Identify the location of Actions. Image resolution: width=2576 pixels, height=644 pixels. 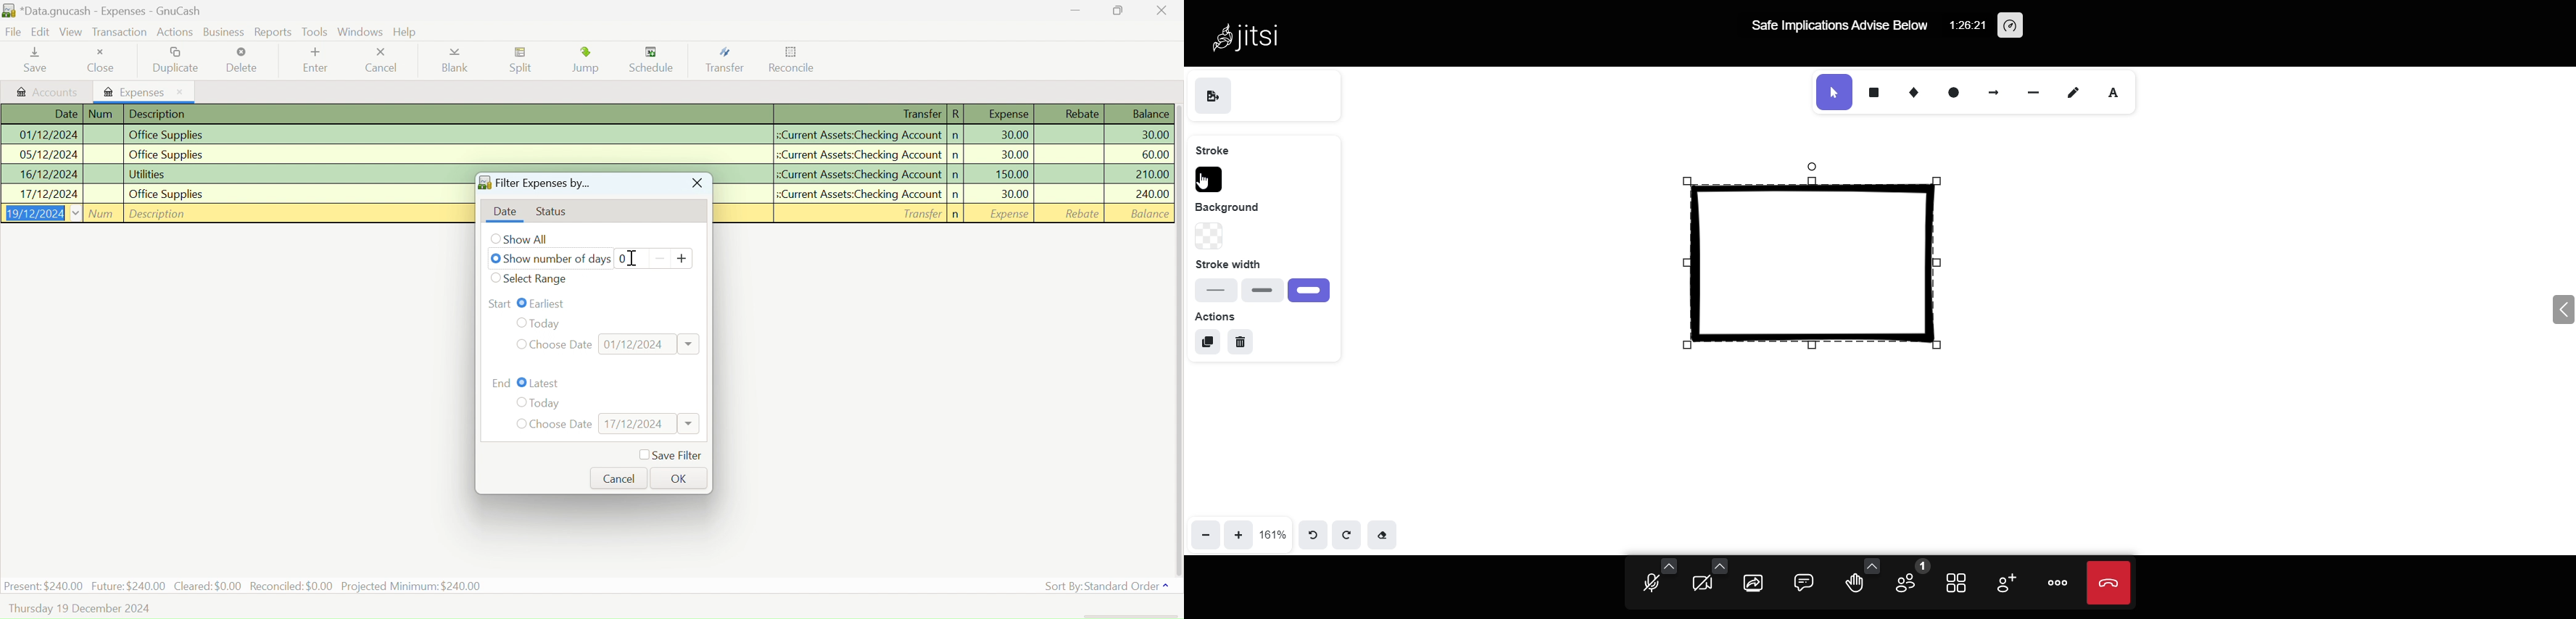
(177, 31).